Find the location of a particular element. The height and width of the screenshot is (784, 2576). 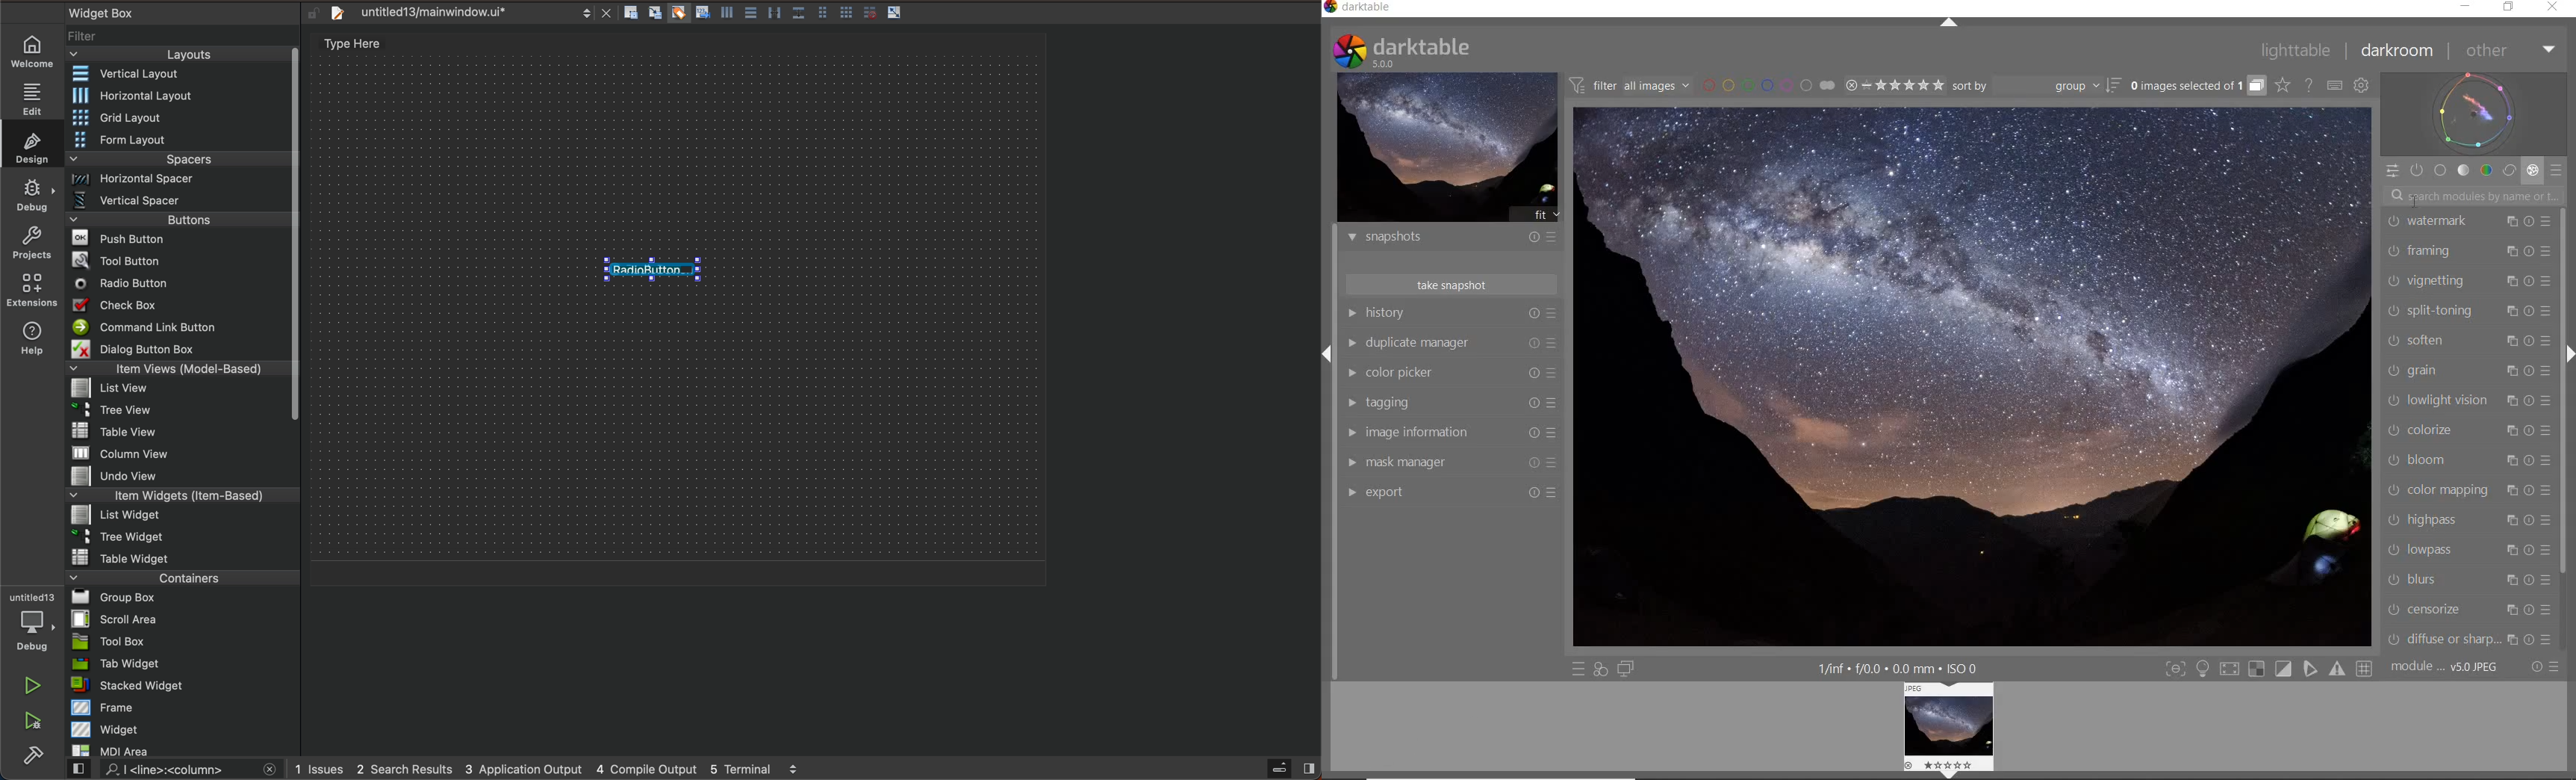

EXPAND is located at coordinates (1329, 353).